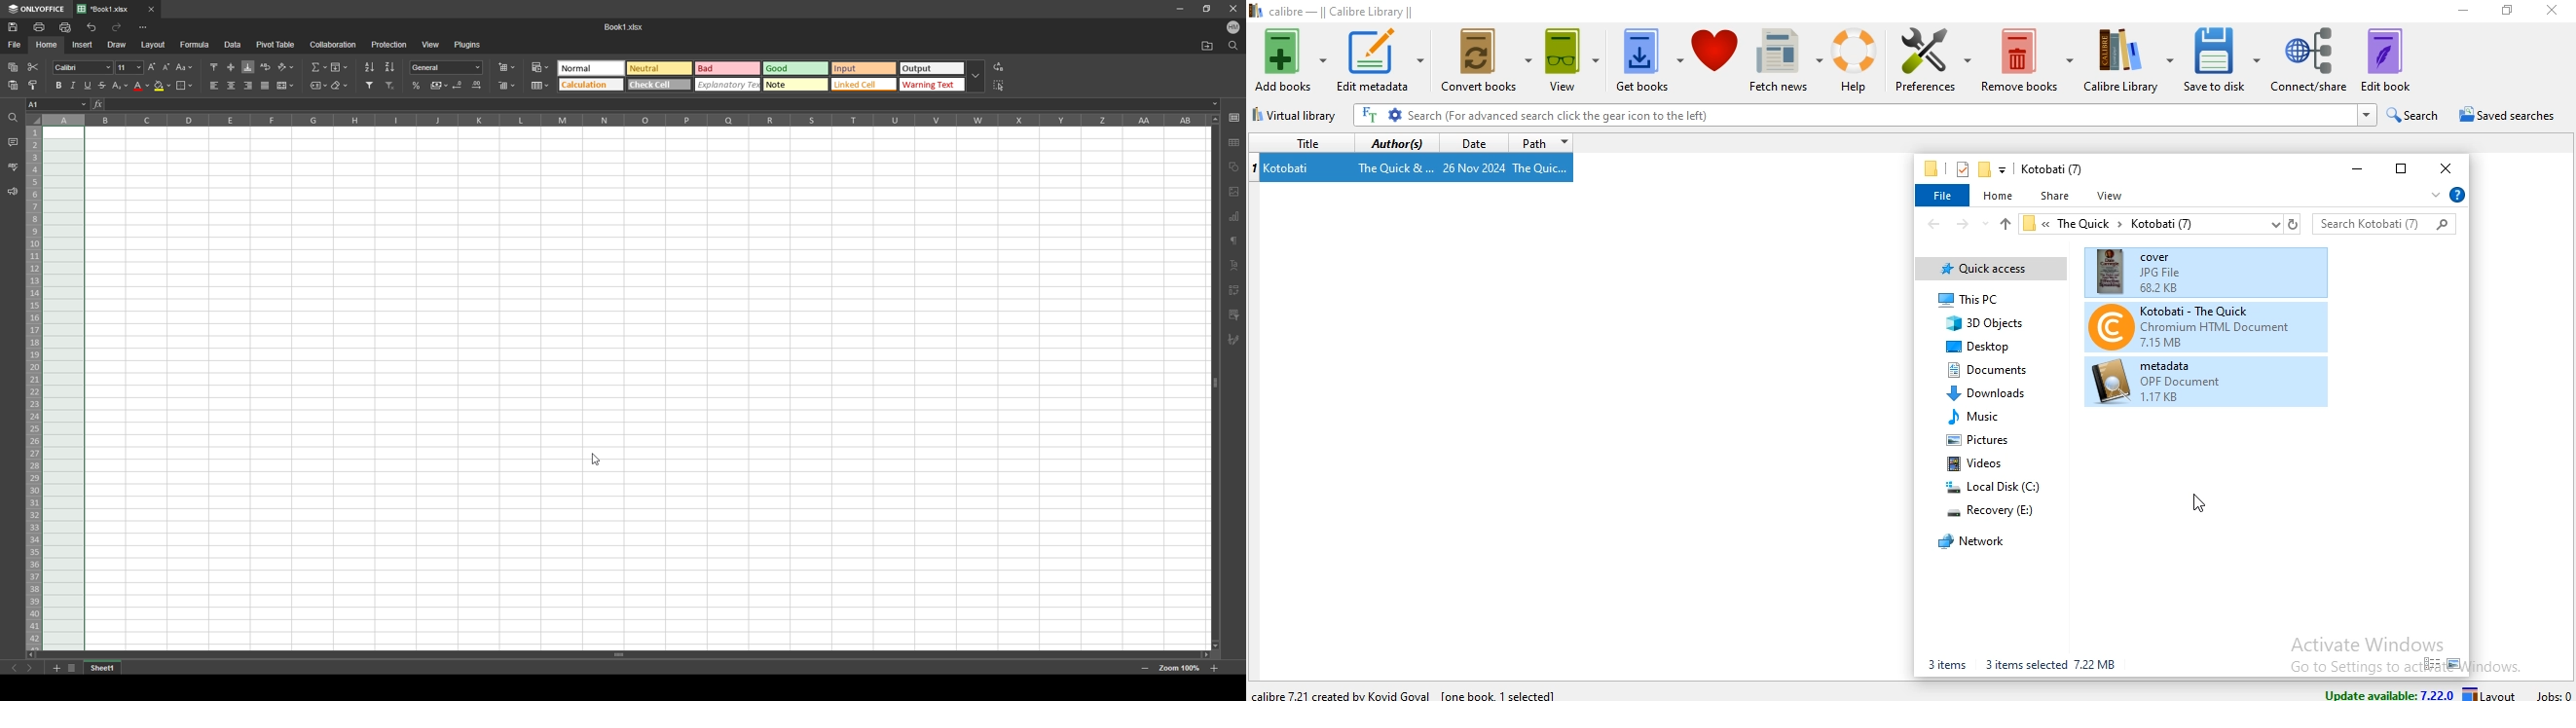 Image resolution: width=2576 pixels, height=728 pixels. What do you see at coordinates (12, 141) in the screenshot?
I see `comment` at bounding box center [12, 141].